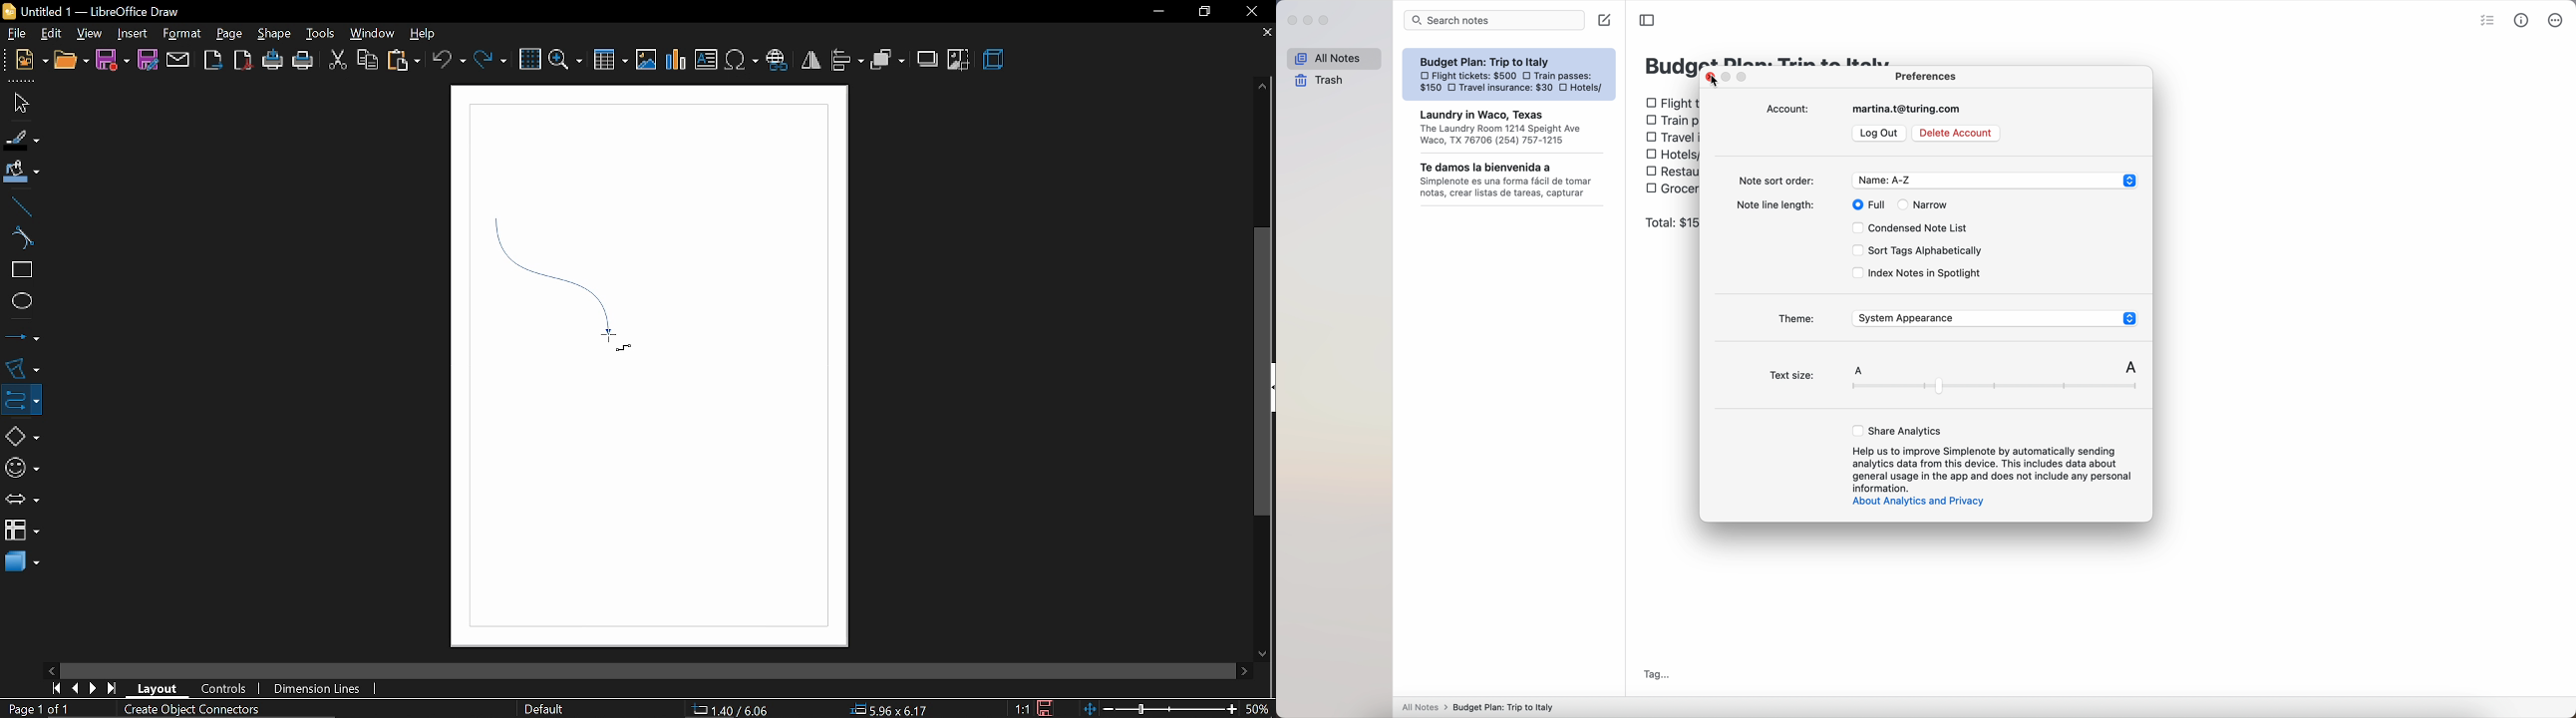  What do you see at coordinates (847, 62) in the screenshot?
I see `align` at bounding box center [847, 62].